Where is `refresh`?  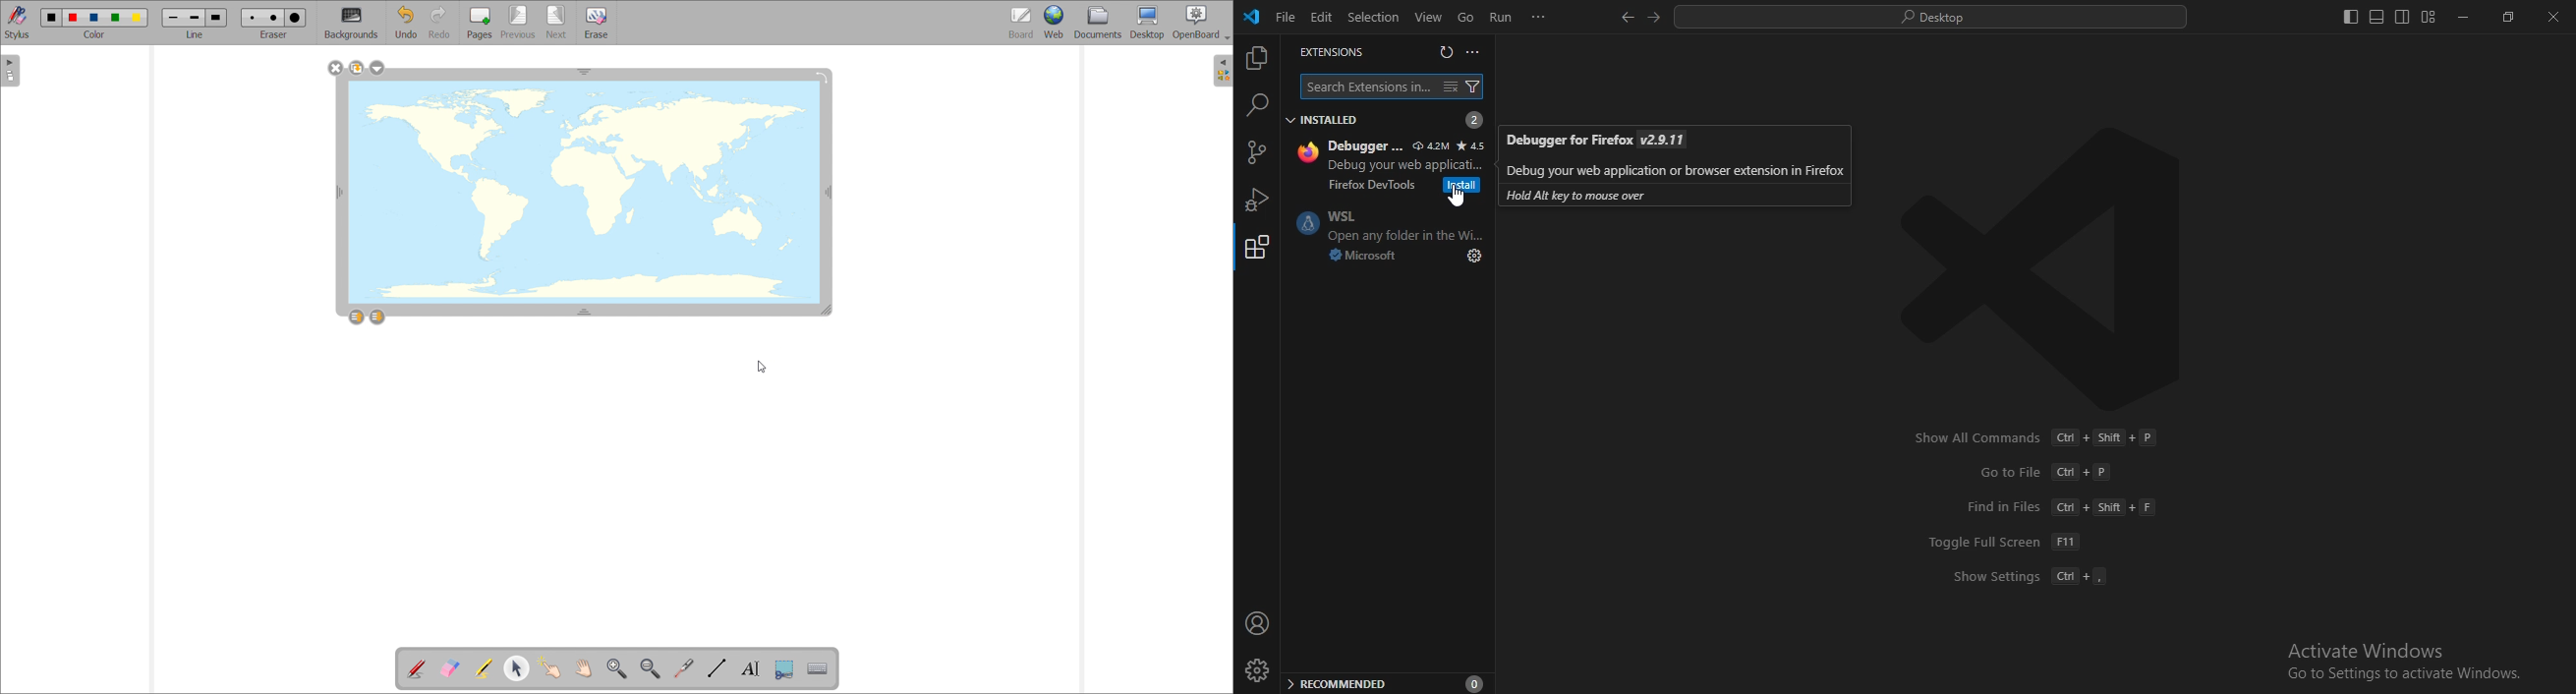
refresh is located at coordinates (1446, 54).